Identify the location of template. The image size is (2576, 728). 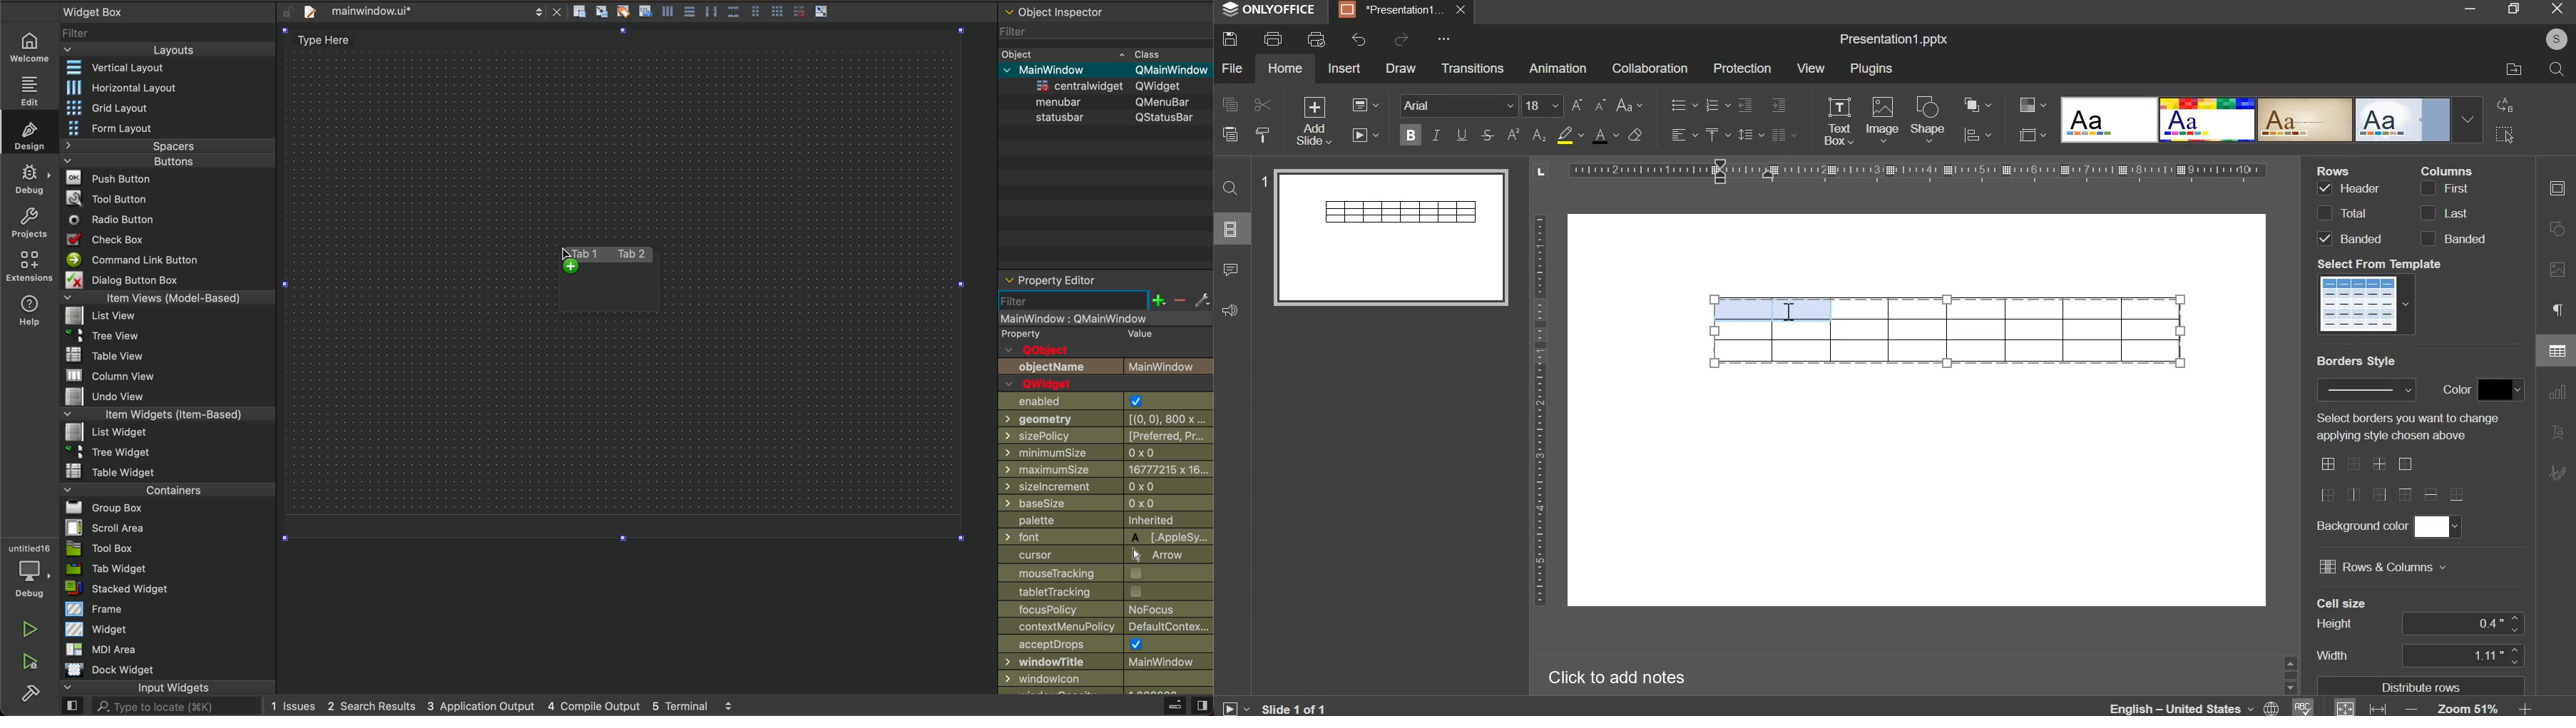
(2368, 303).